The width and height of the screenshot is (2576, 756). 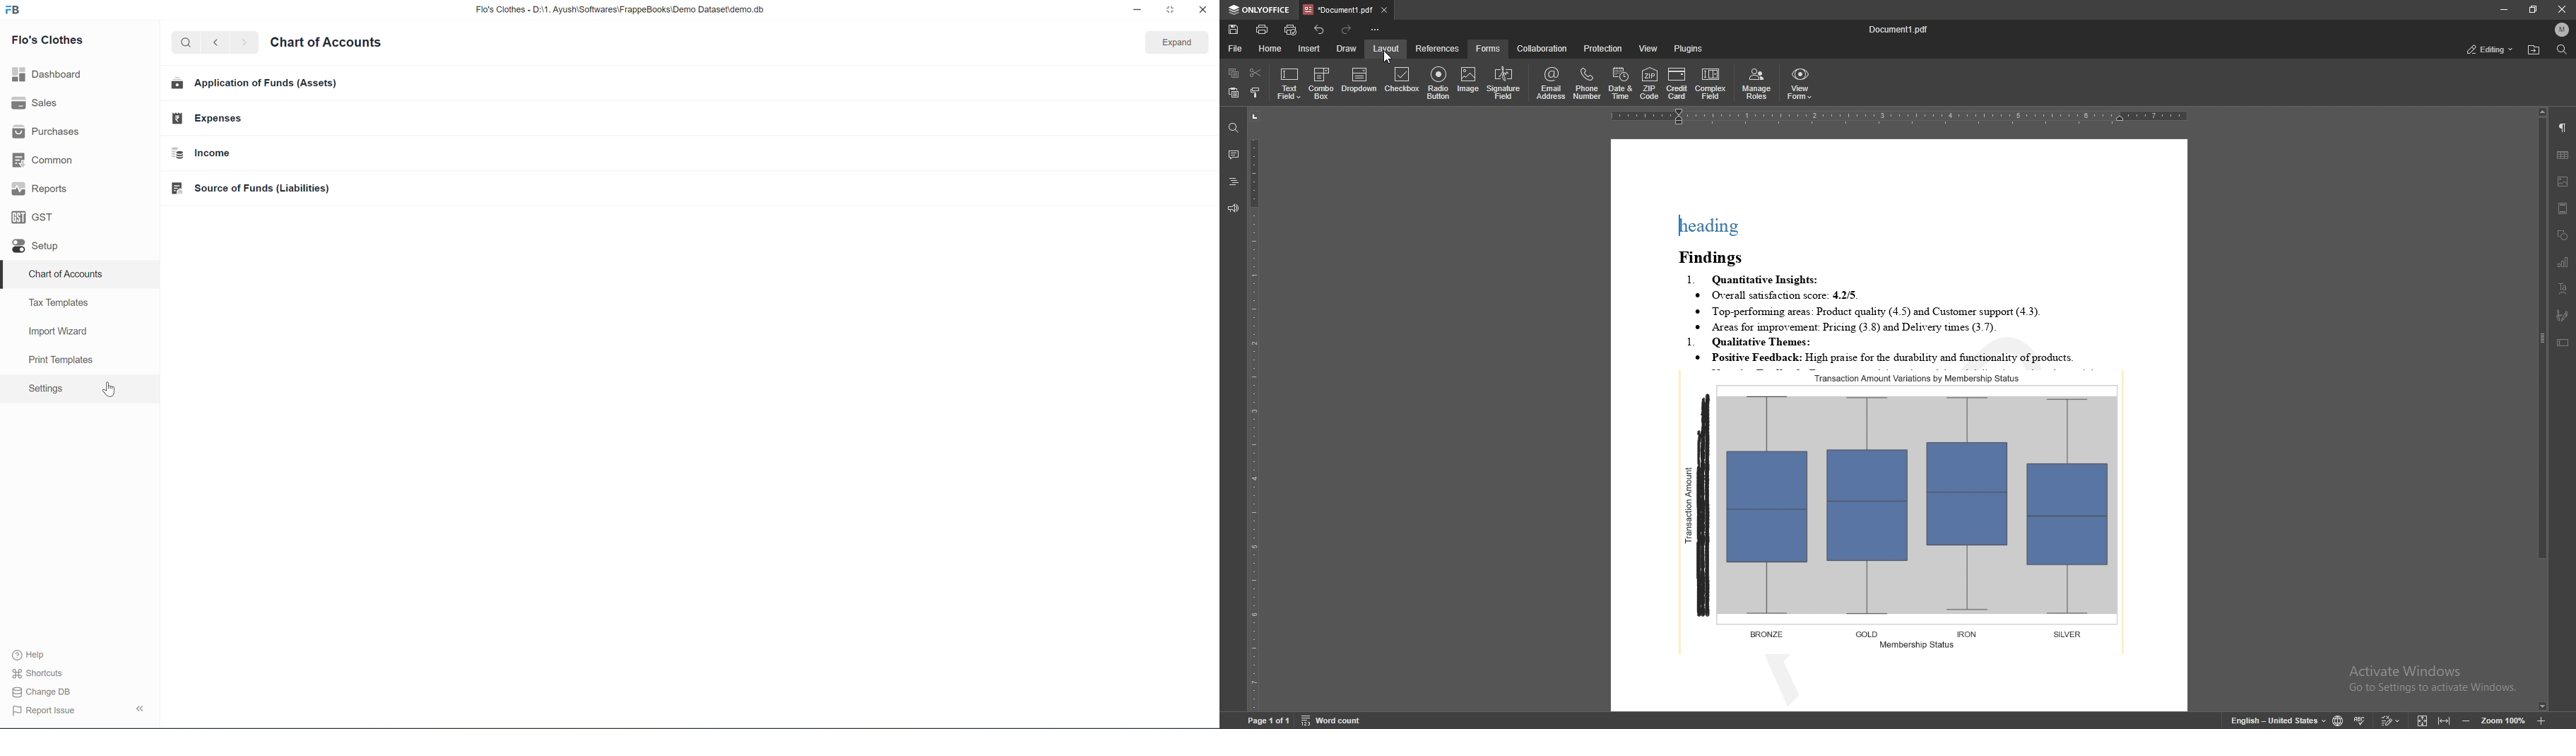 What do you see at coordinates (45, 132) in the screenshot?
I see `Purchases` at bounding box center [45, 132].